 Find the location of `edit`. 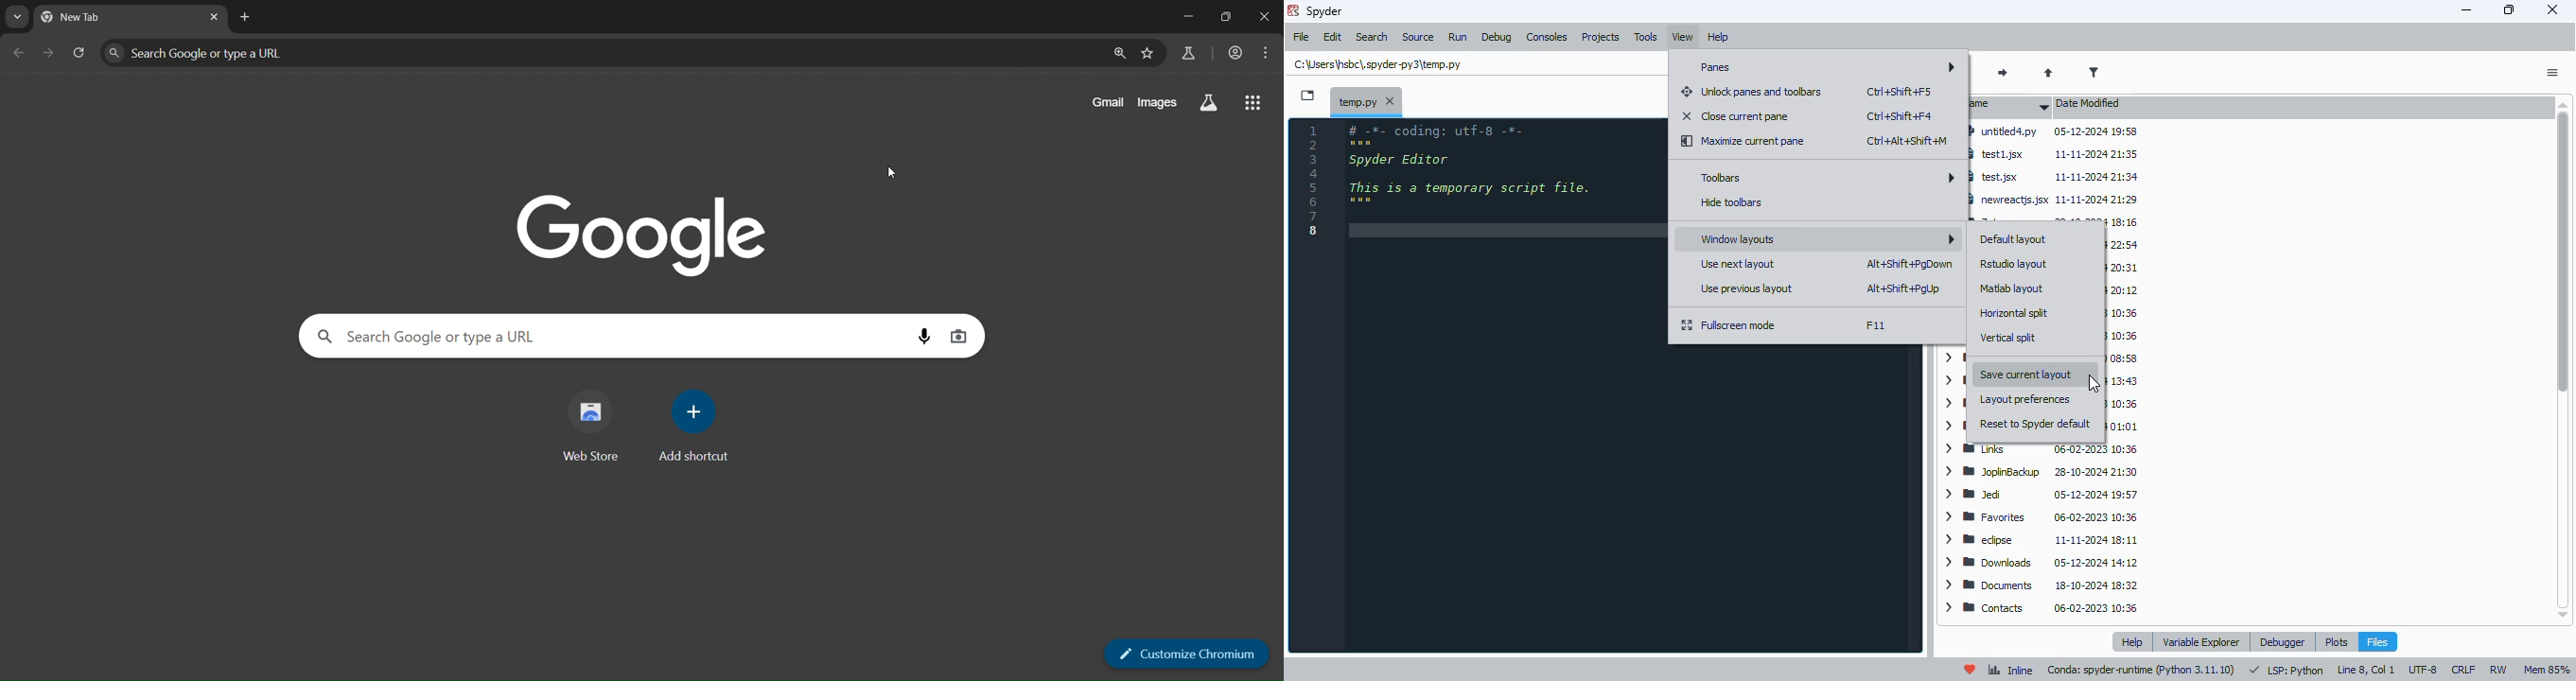

edit is located at coordinates (1333, 38).